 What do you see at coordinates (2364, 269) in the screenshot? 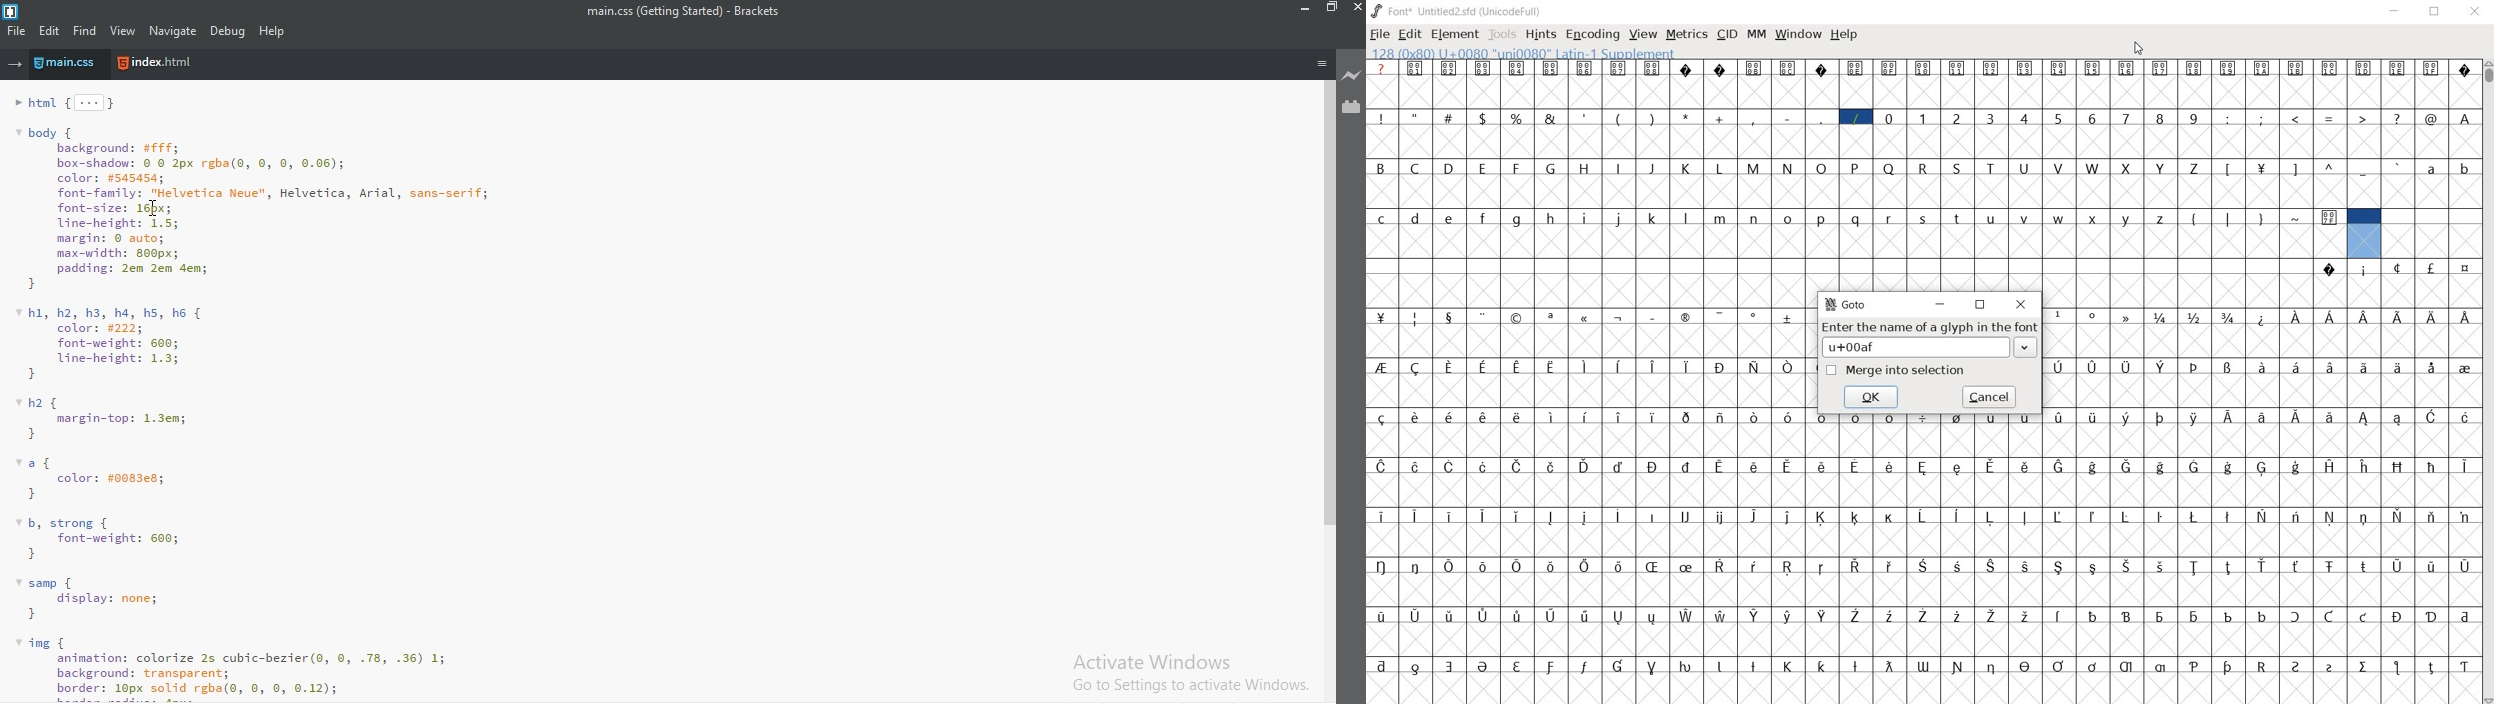
I see `Symbol` at bounding box center [2364, 269].